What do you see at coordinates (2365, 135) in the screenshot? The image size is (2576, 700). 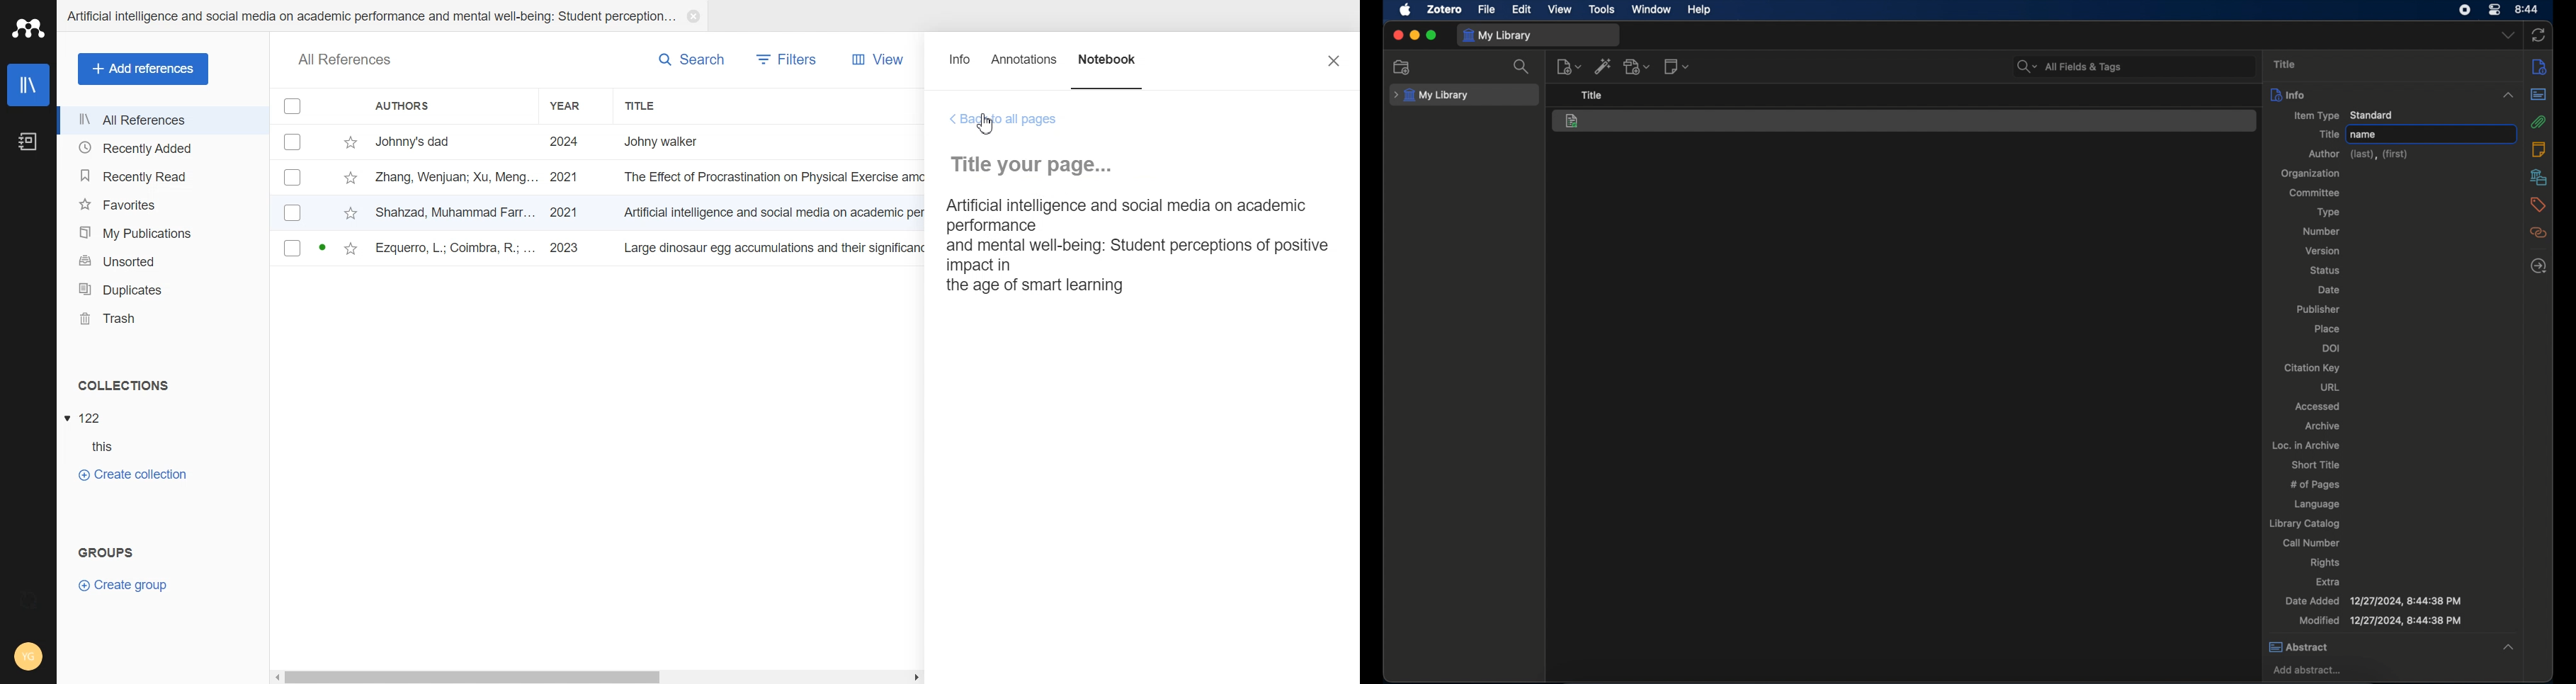 I see `name` at bounding box center [2365, 135].